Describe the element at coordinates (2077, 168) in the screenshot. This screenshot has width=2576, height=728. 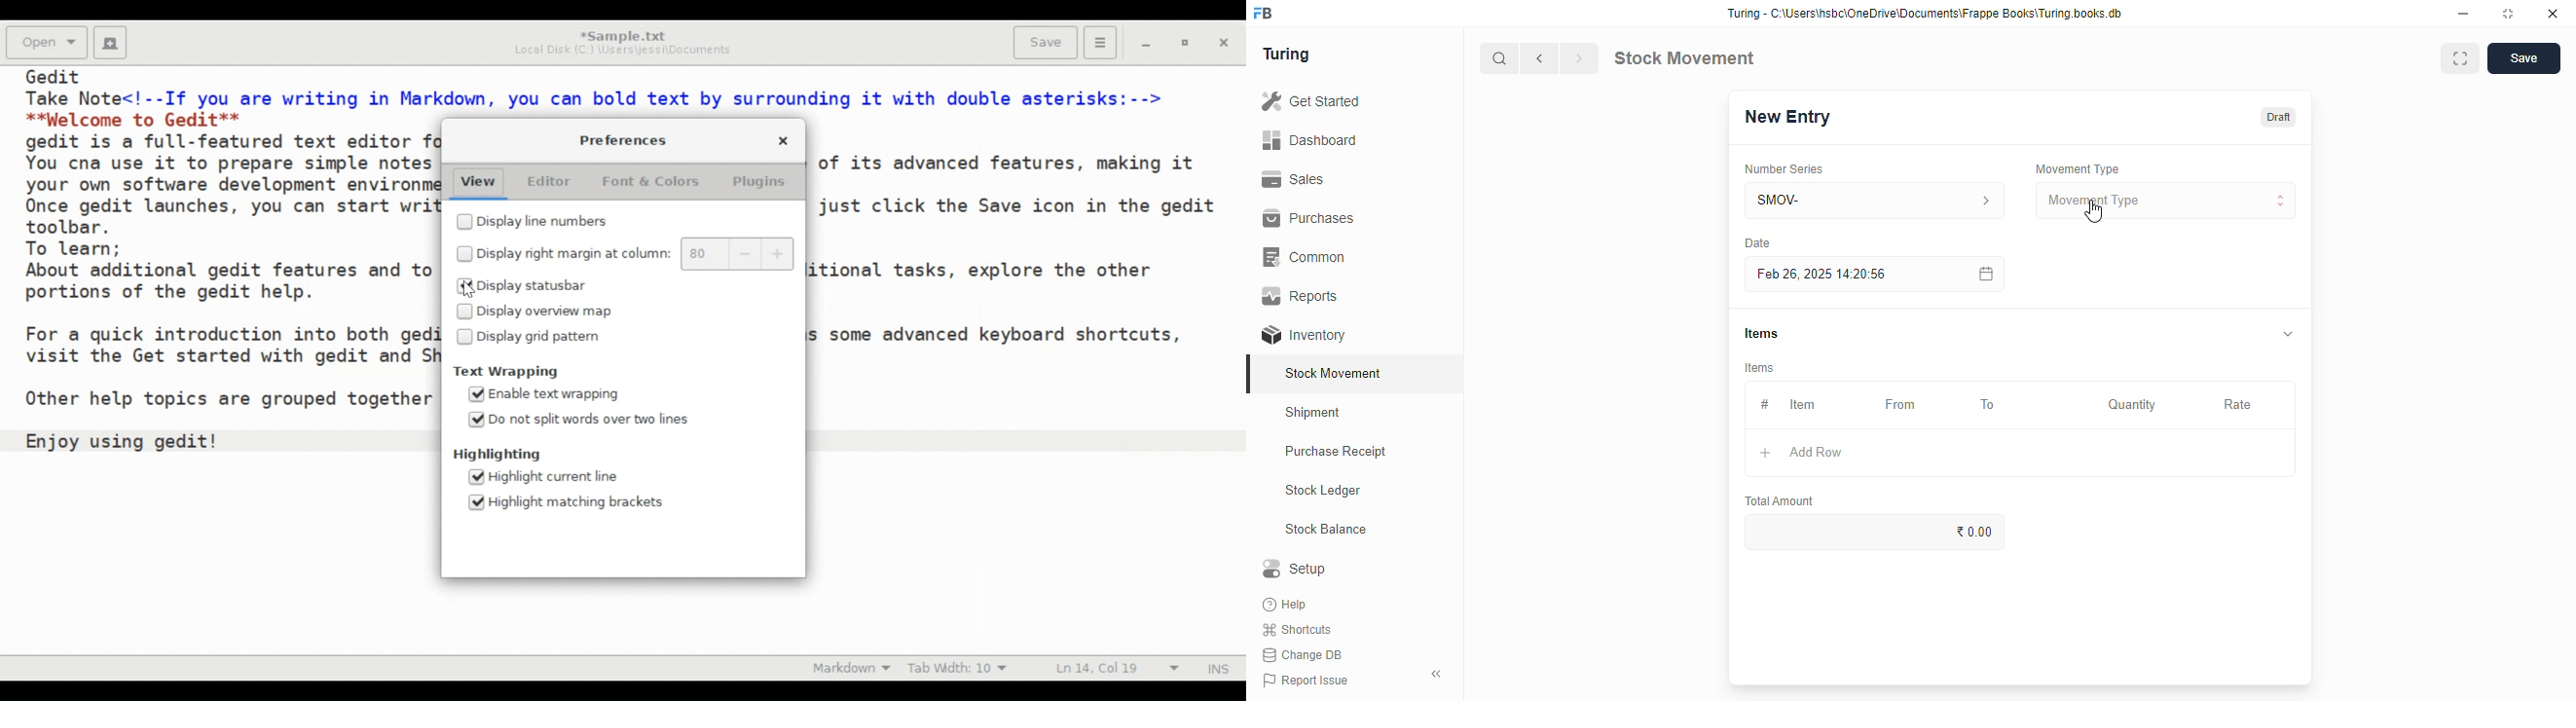
I see `movement type` at that location.